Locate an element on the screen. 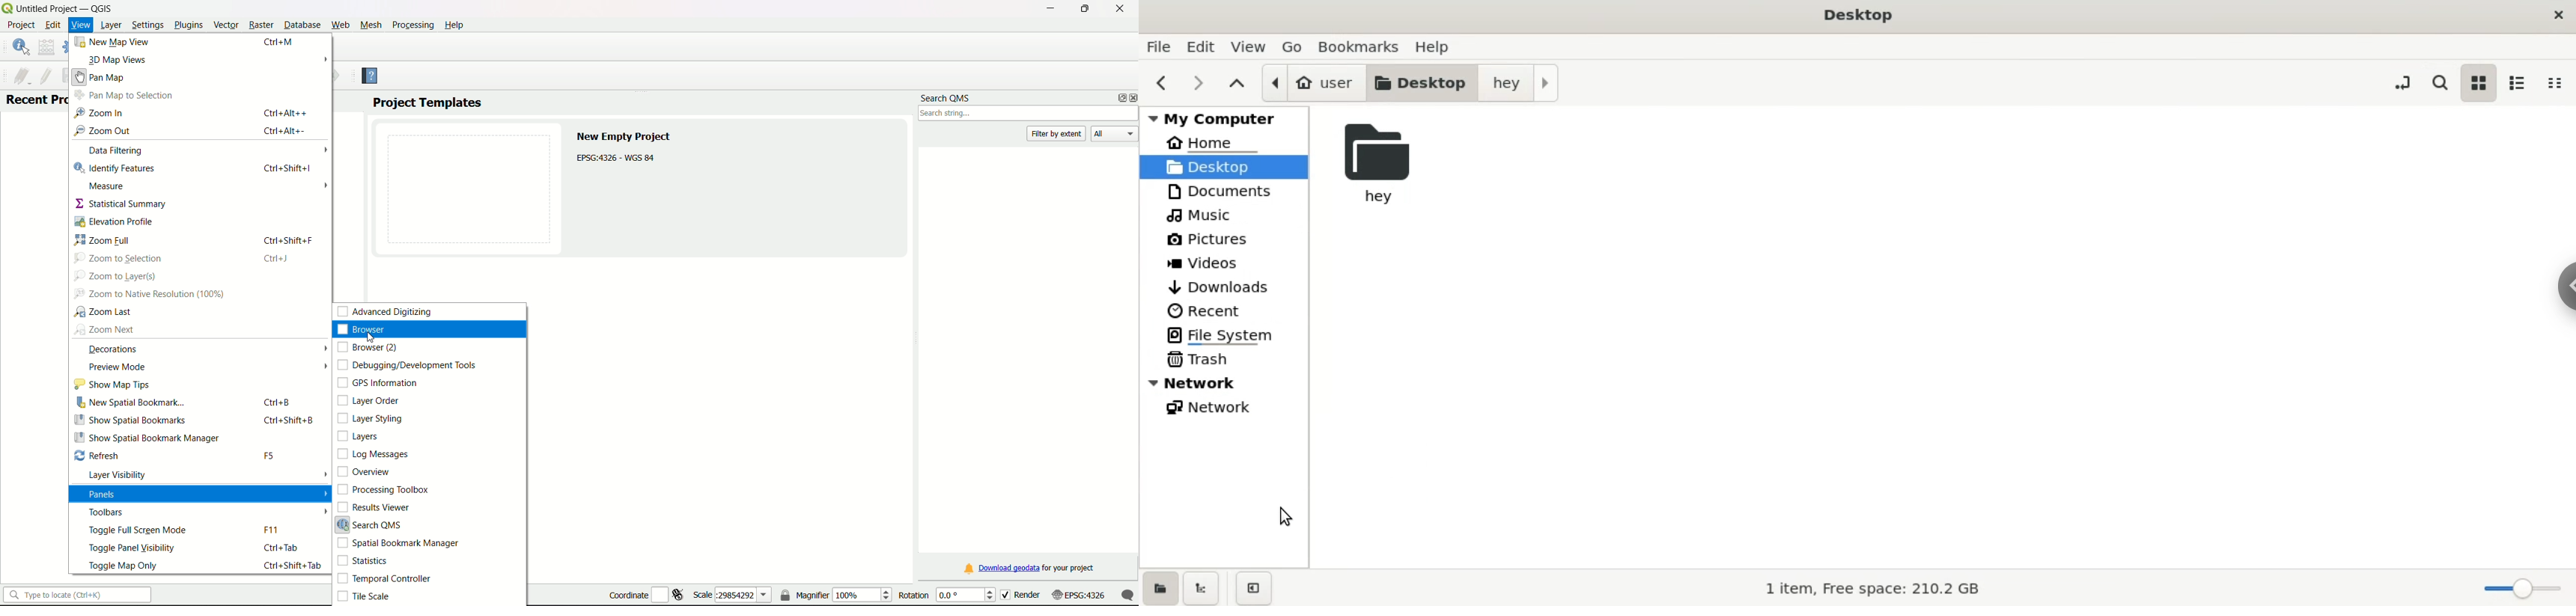 The width and height of the screenshot is (2576, 616). Pan MAP is located at coordinates (104, 76).